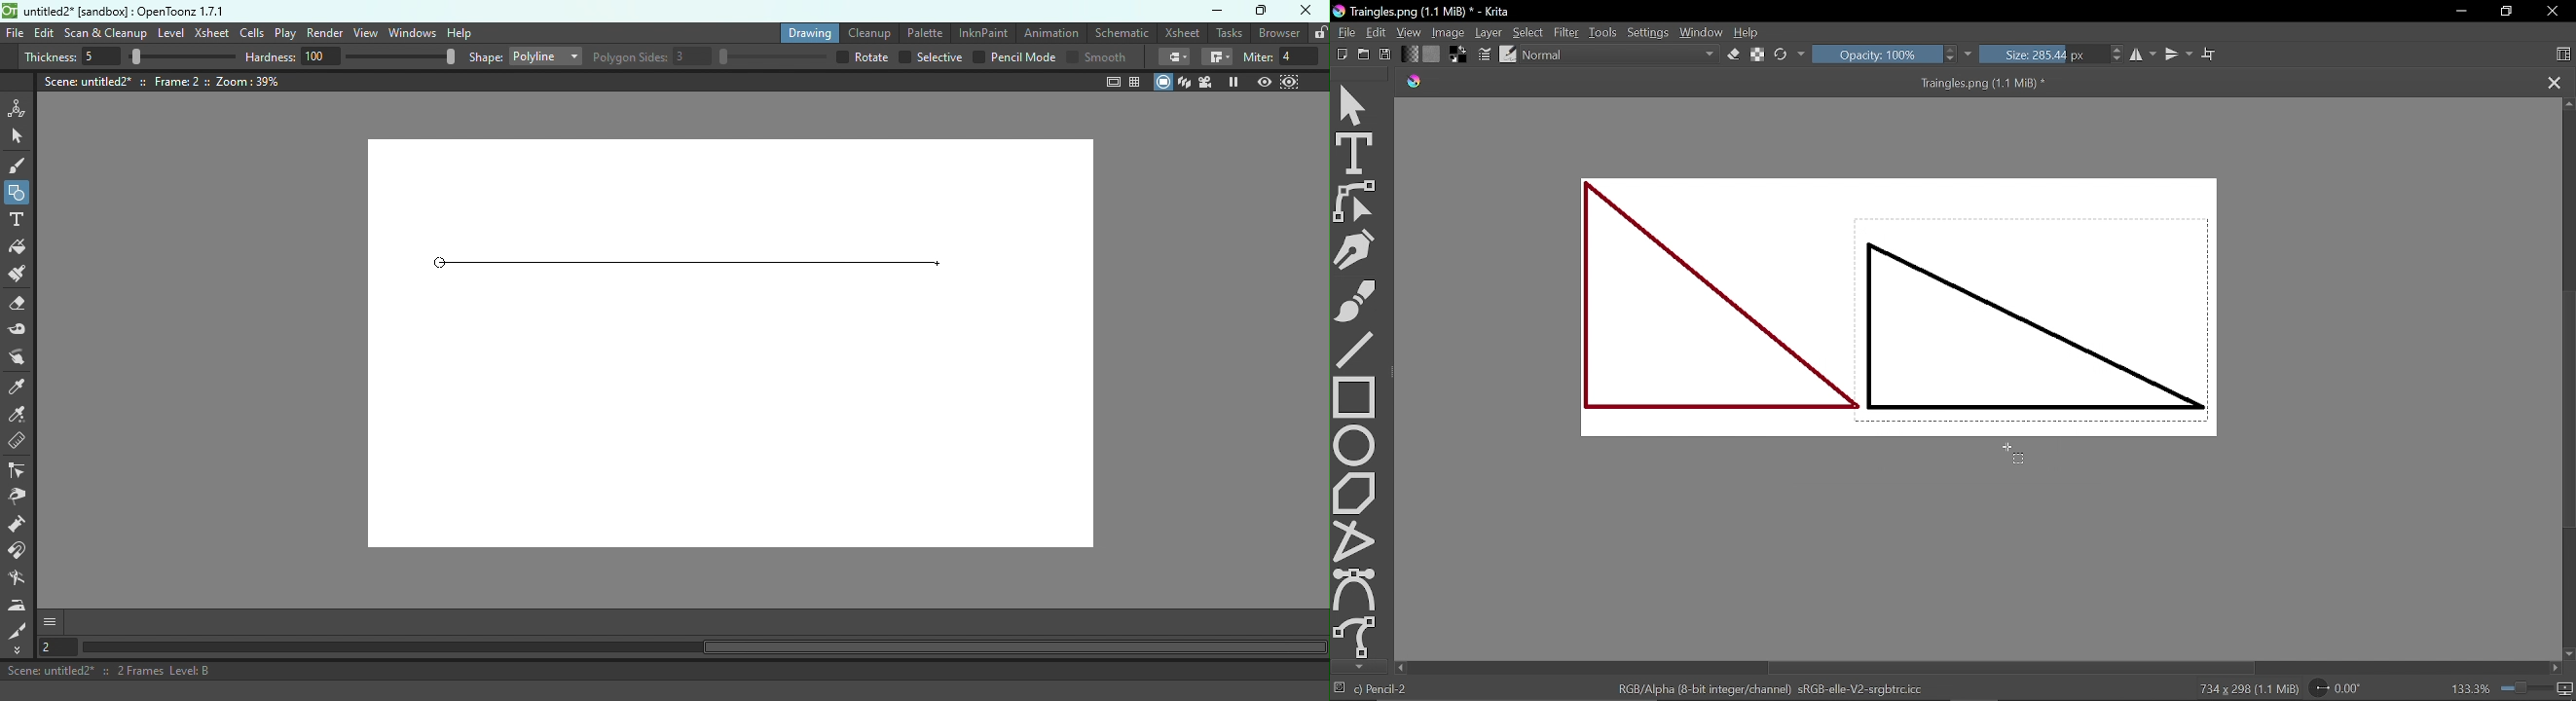 This screenshot has height=728, width=2576. What do you see at coordinates (1756, 55) in the screenshot?
I see `Preserve alpha` at bounding box center [1756, 55].